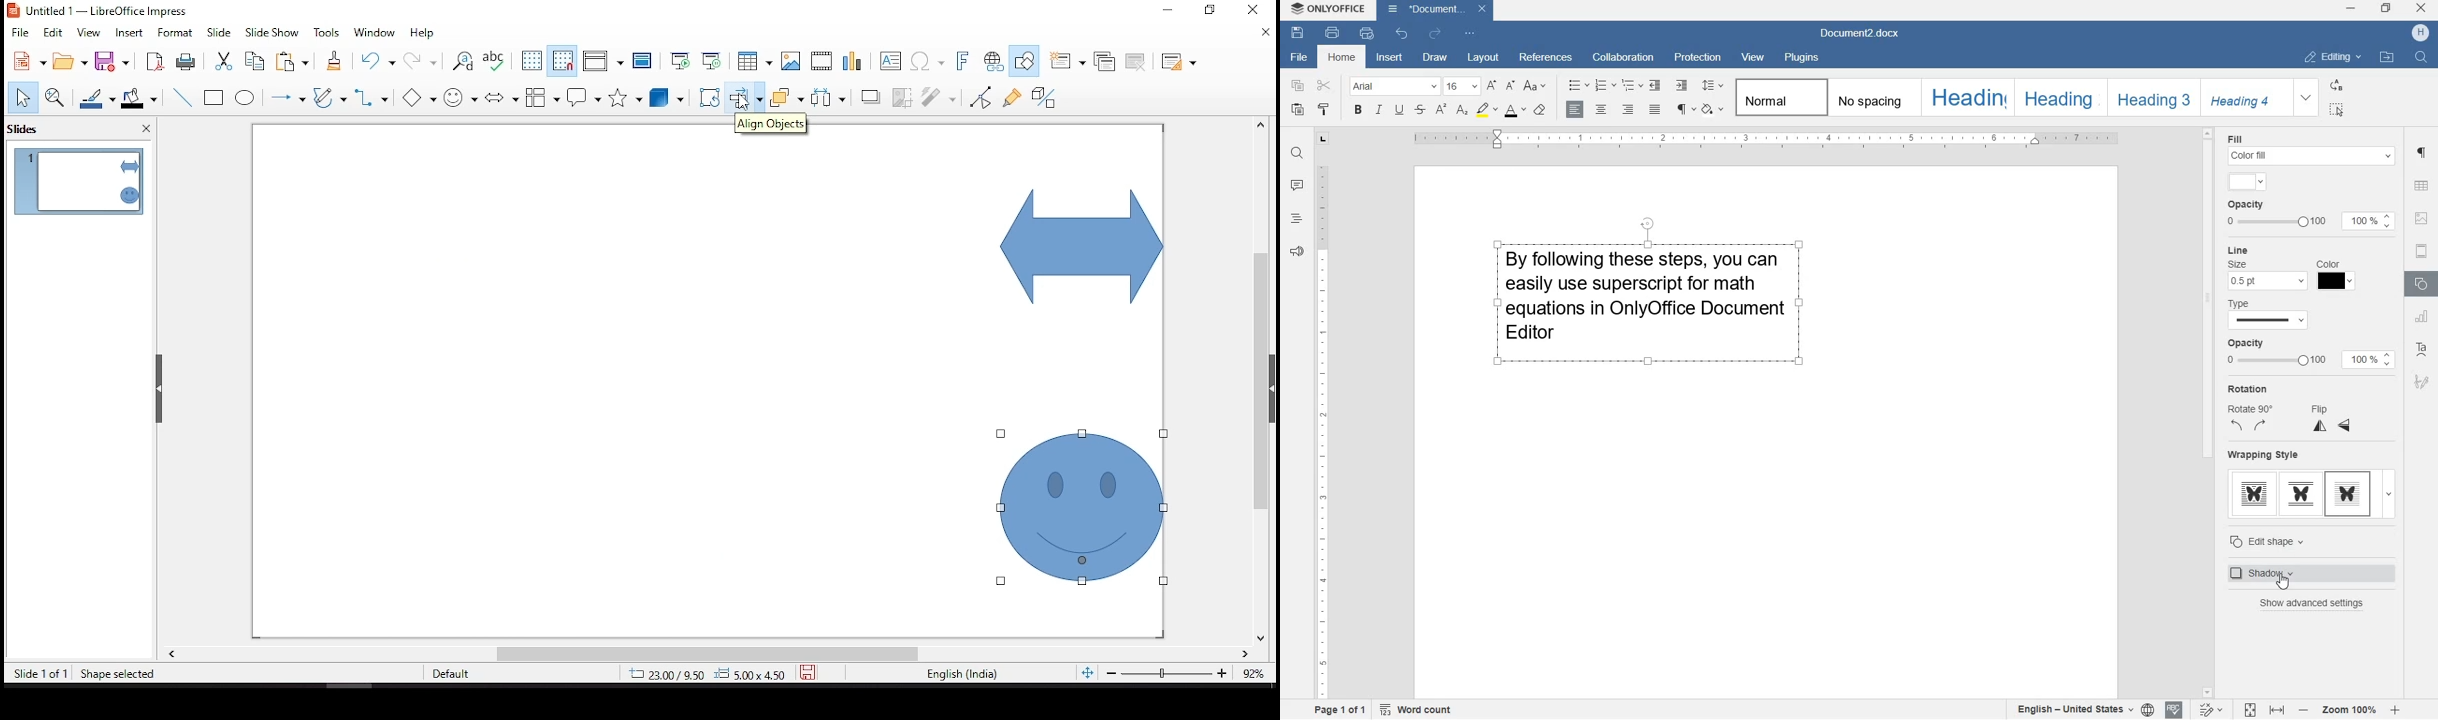 The height and width of the screenshot is (728, 2464). Describe the element at coordinates (2247, 181) in the screenshot. I see `input color` at that location.